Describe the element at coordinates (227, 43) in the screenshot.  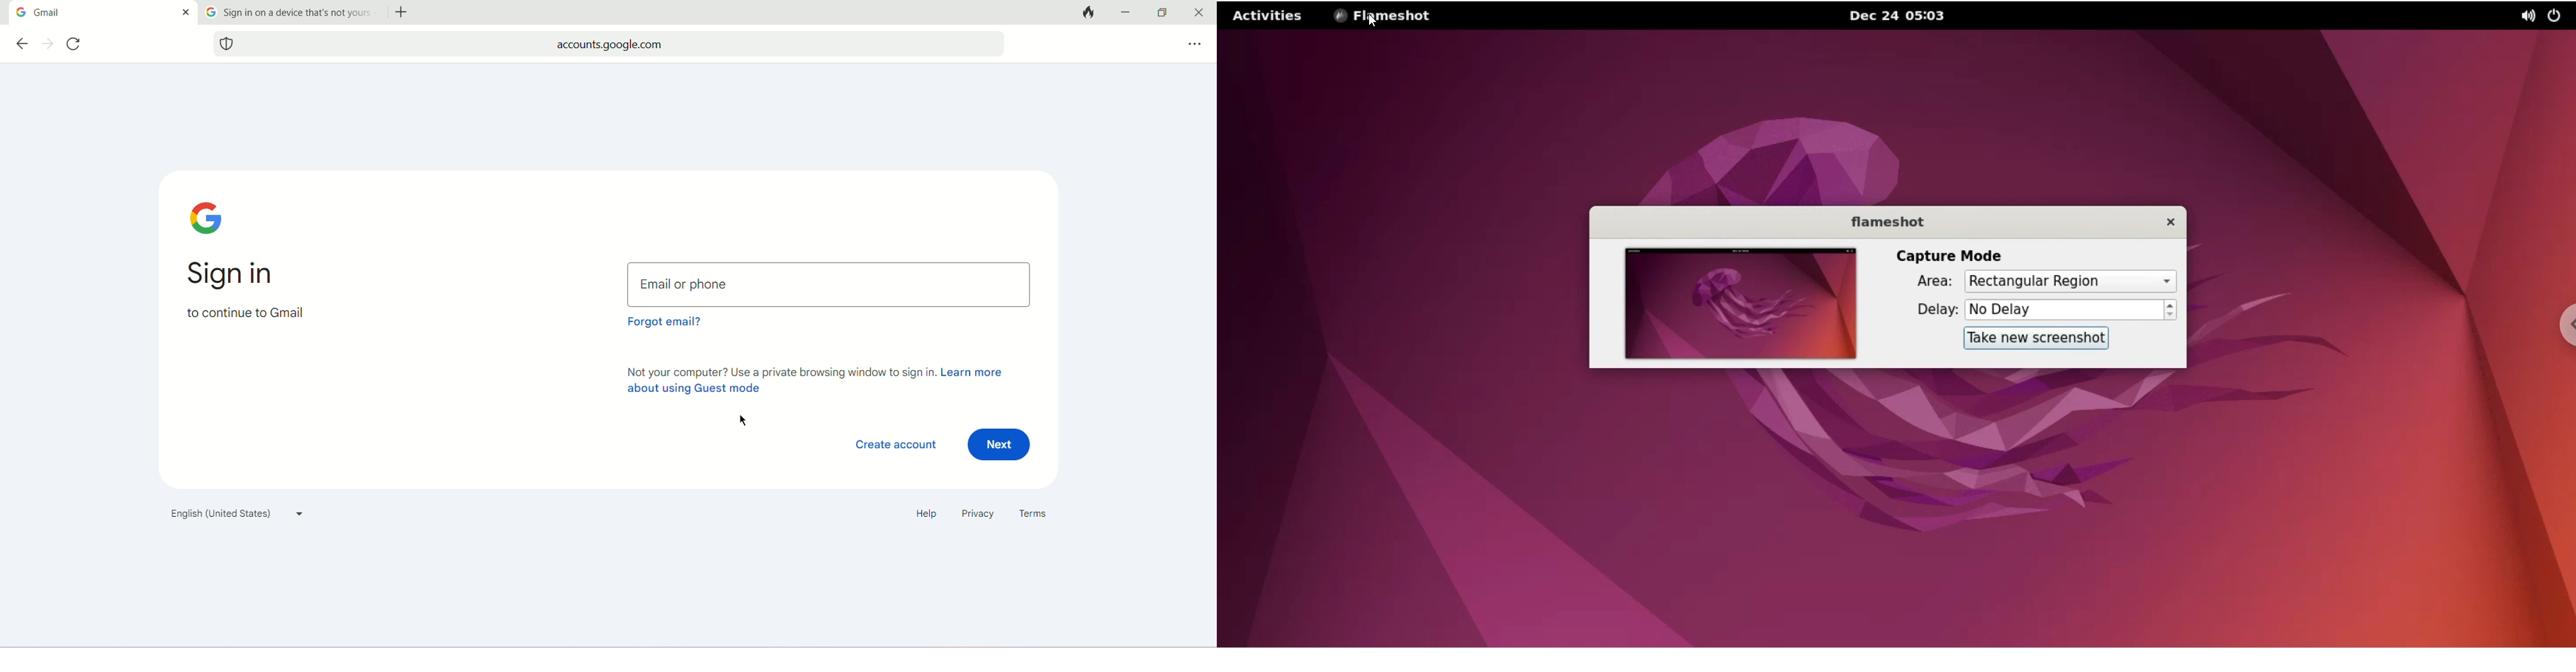
I see `website tracking logo` at that location.